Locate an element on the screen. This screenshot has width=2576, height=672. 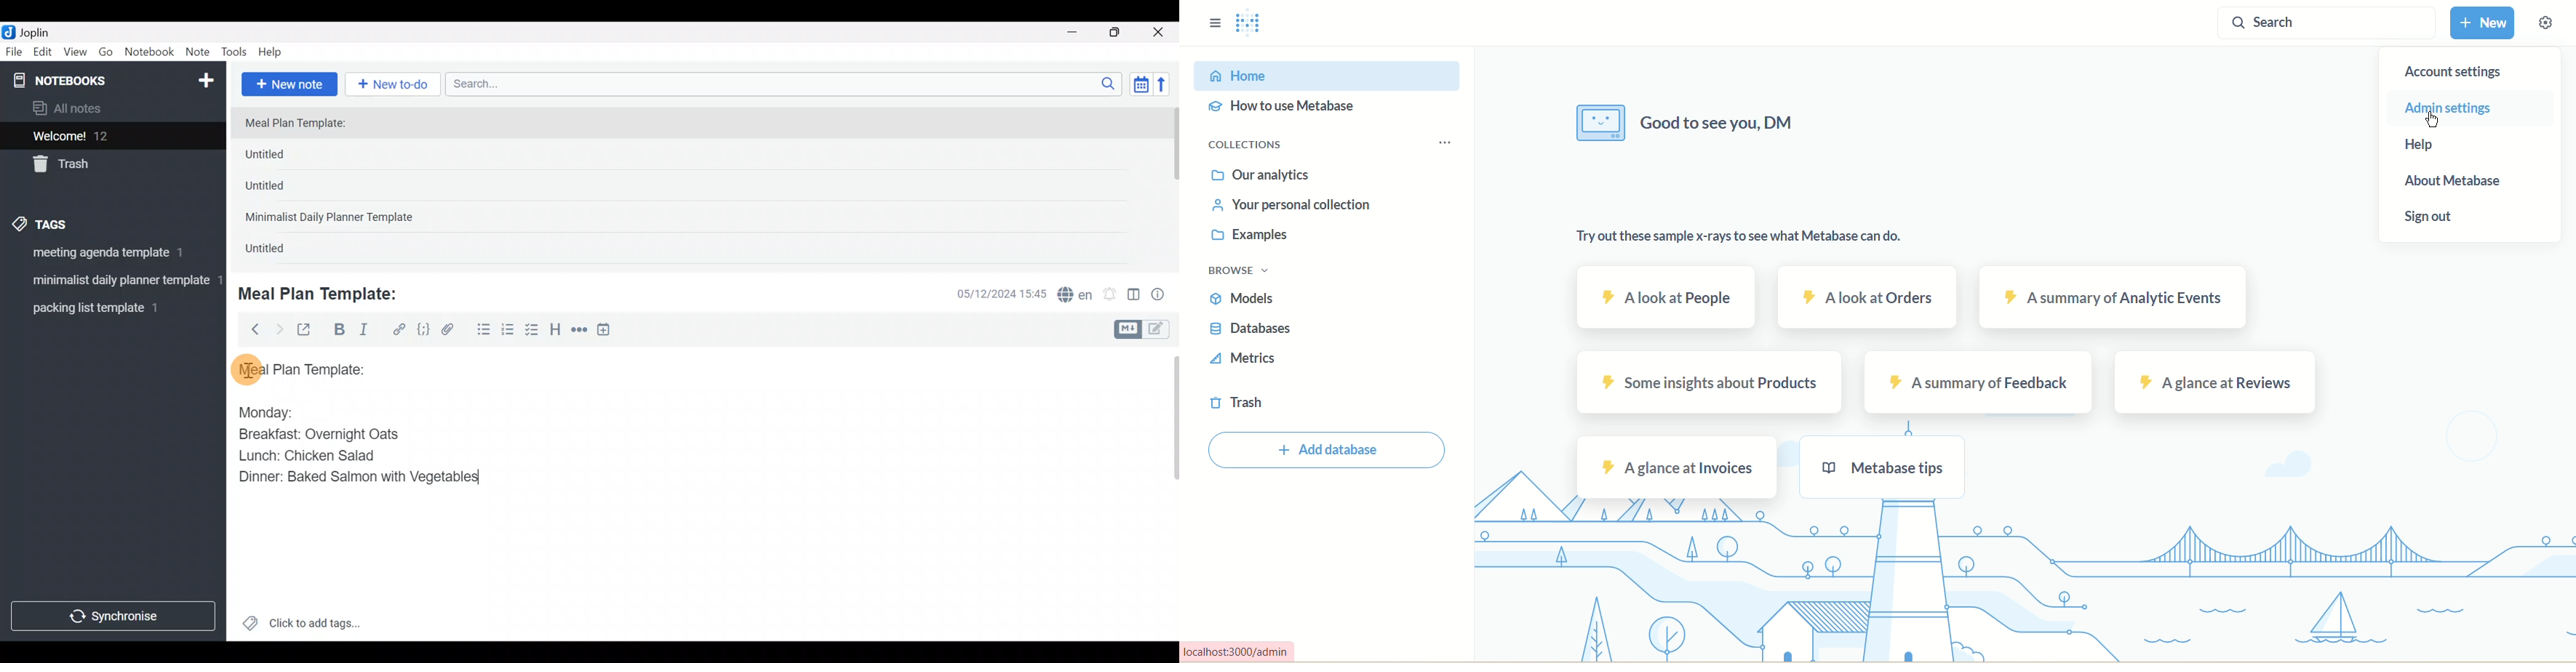
All notes is located at coordinates (110, 109).